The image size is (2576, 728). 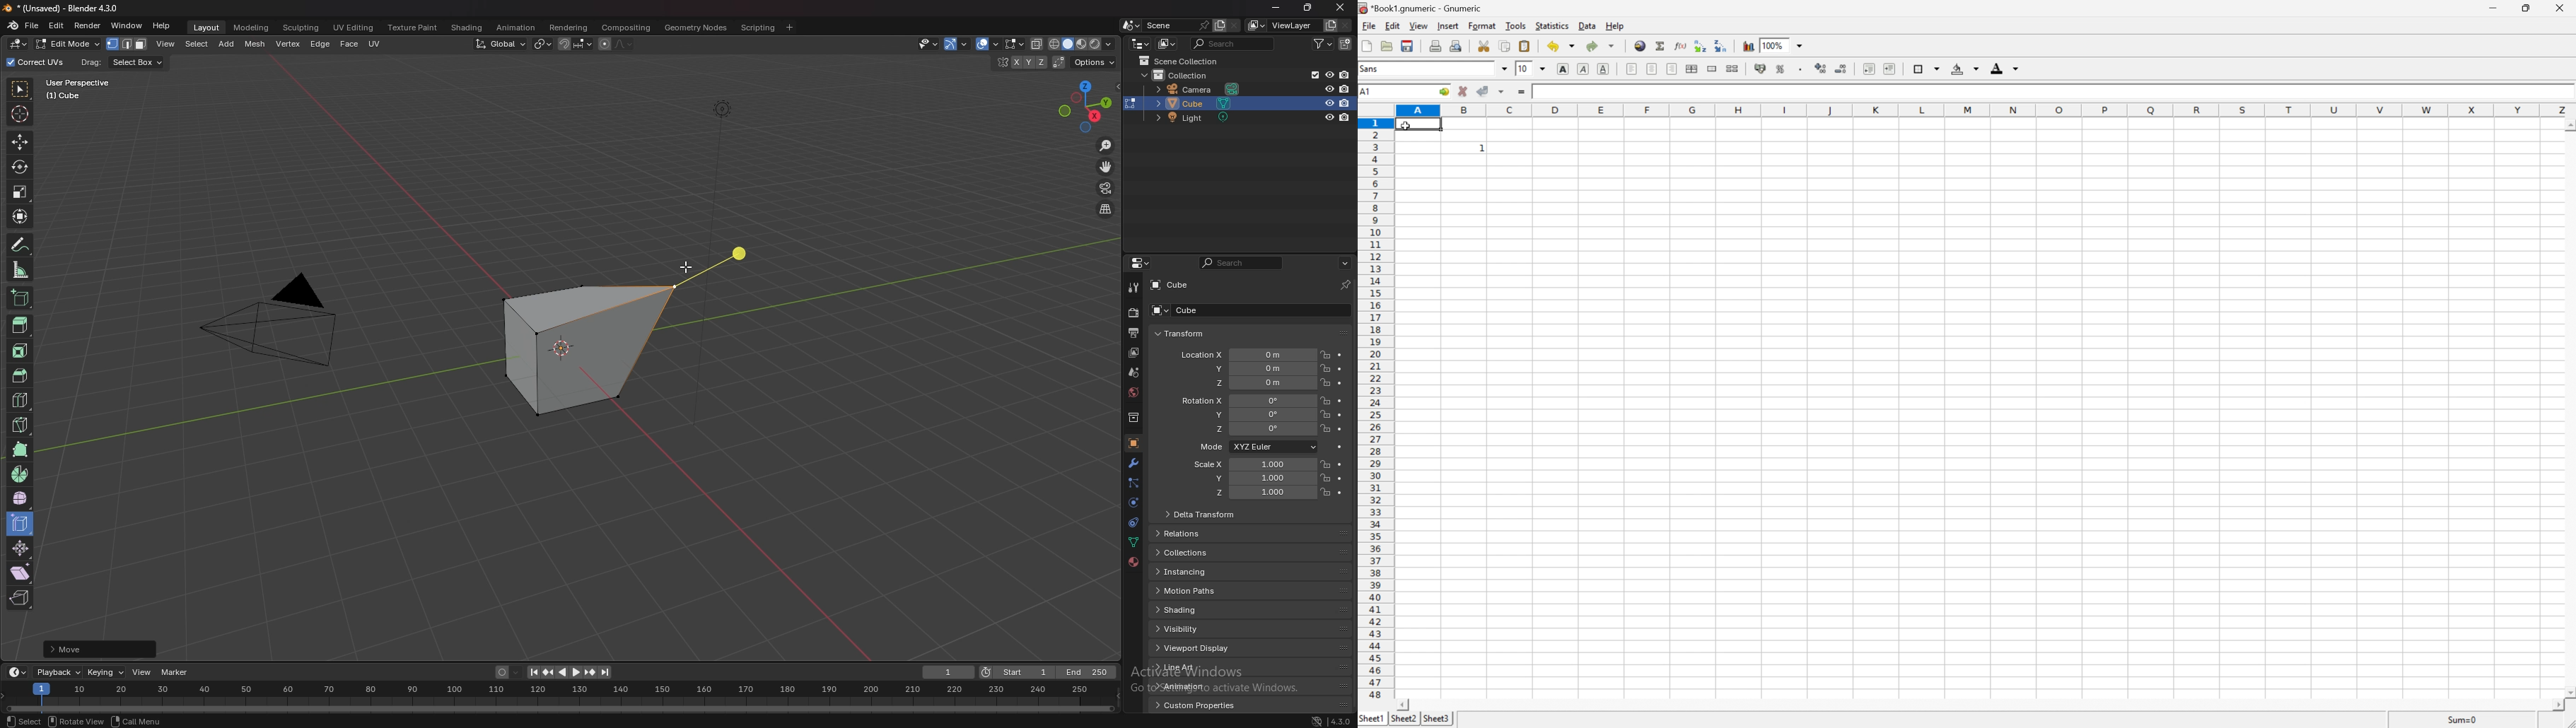 What do you see at coordinates (207, 28) in the screenshot?
I see `layout` at bounding box center [207, 28].